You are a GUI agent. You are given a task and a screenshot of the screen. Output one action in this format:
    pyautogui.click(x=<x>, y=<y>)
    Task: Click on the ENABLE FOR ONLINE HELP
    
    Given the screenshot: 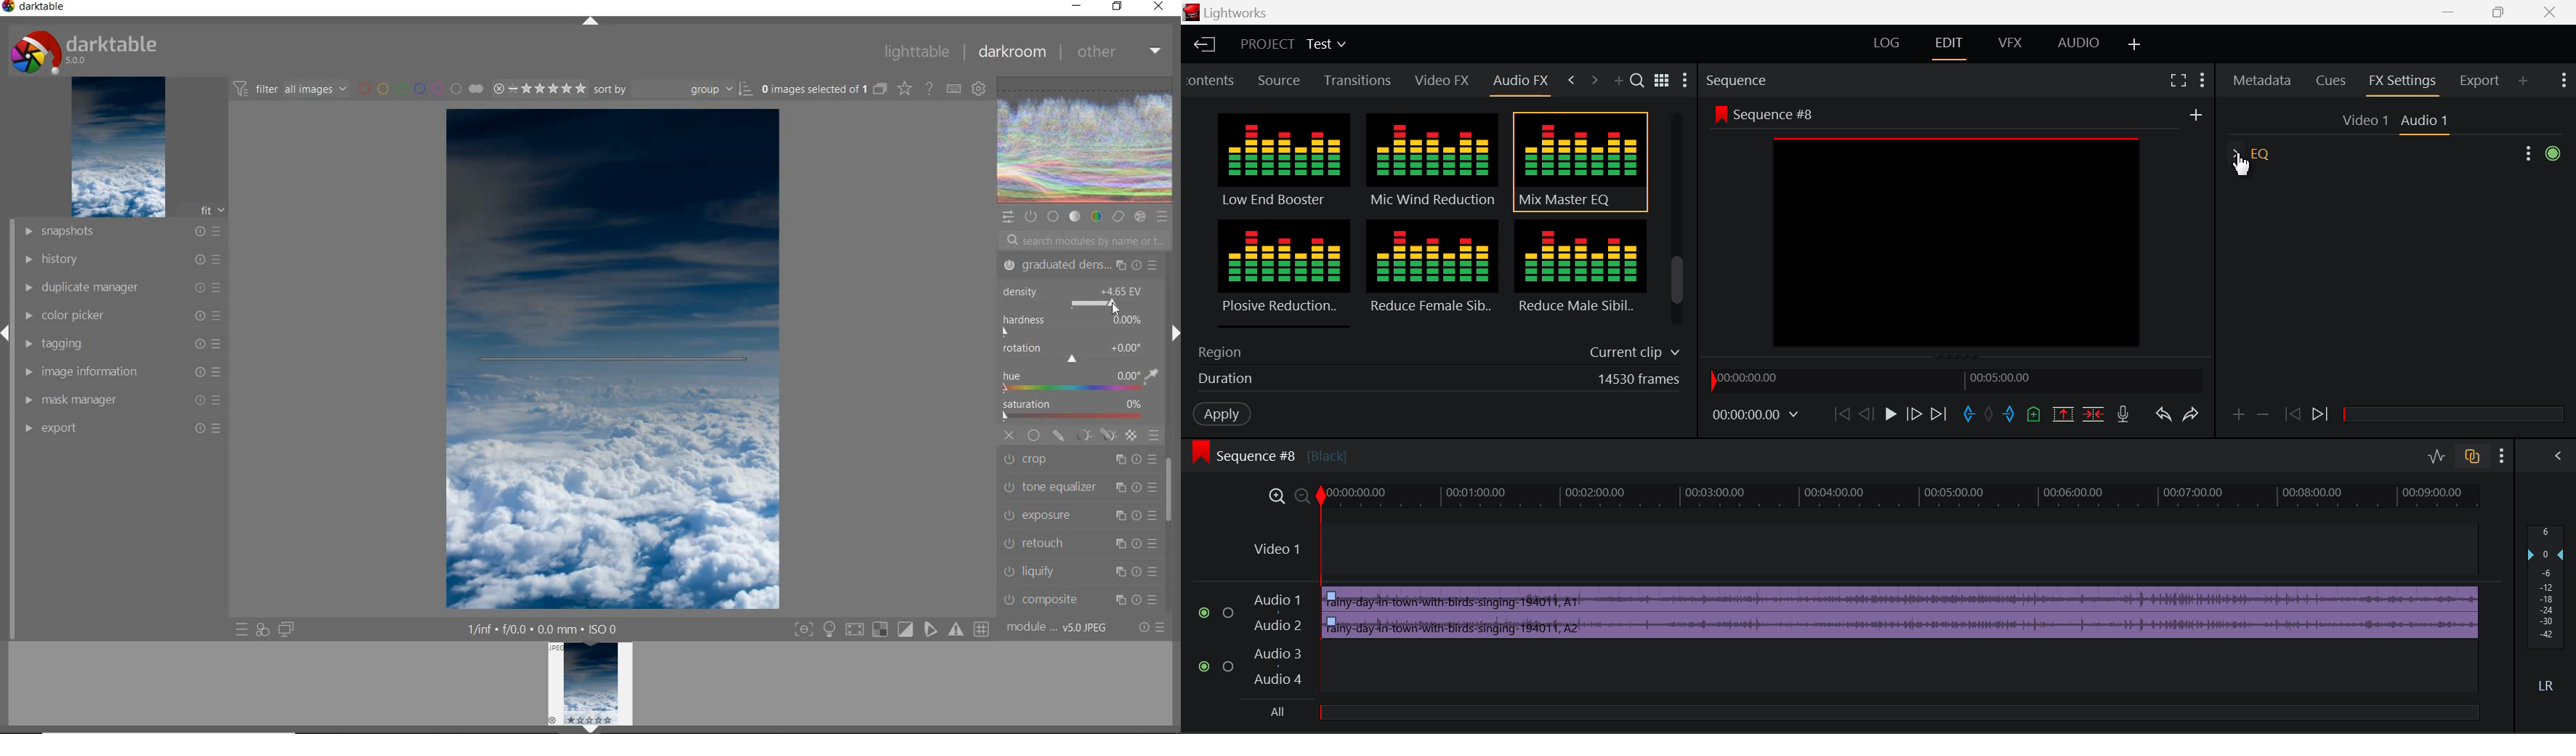 What is the action you would take?
    pyautogui.click(x=928, y=88)
    